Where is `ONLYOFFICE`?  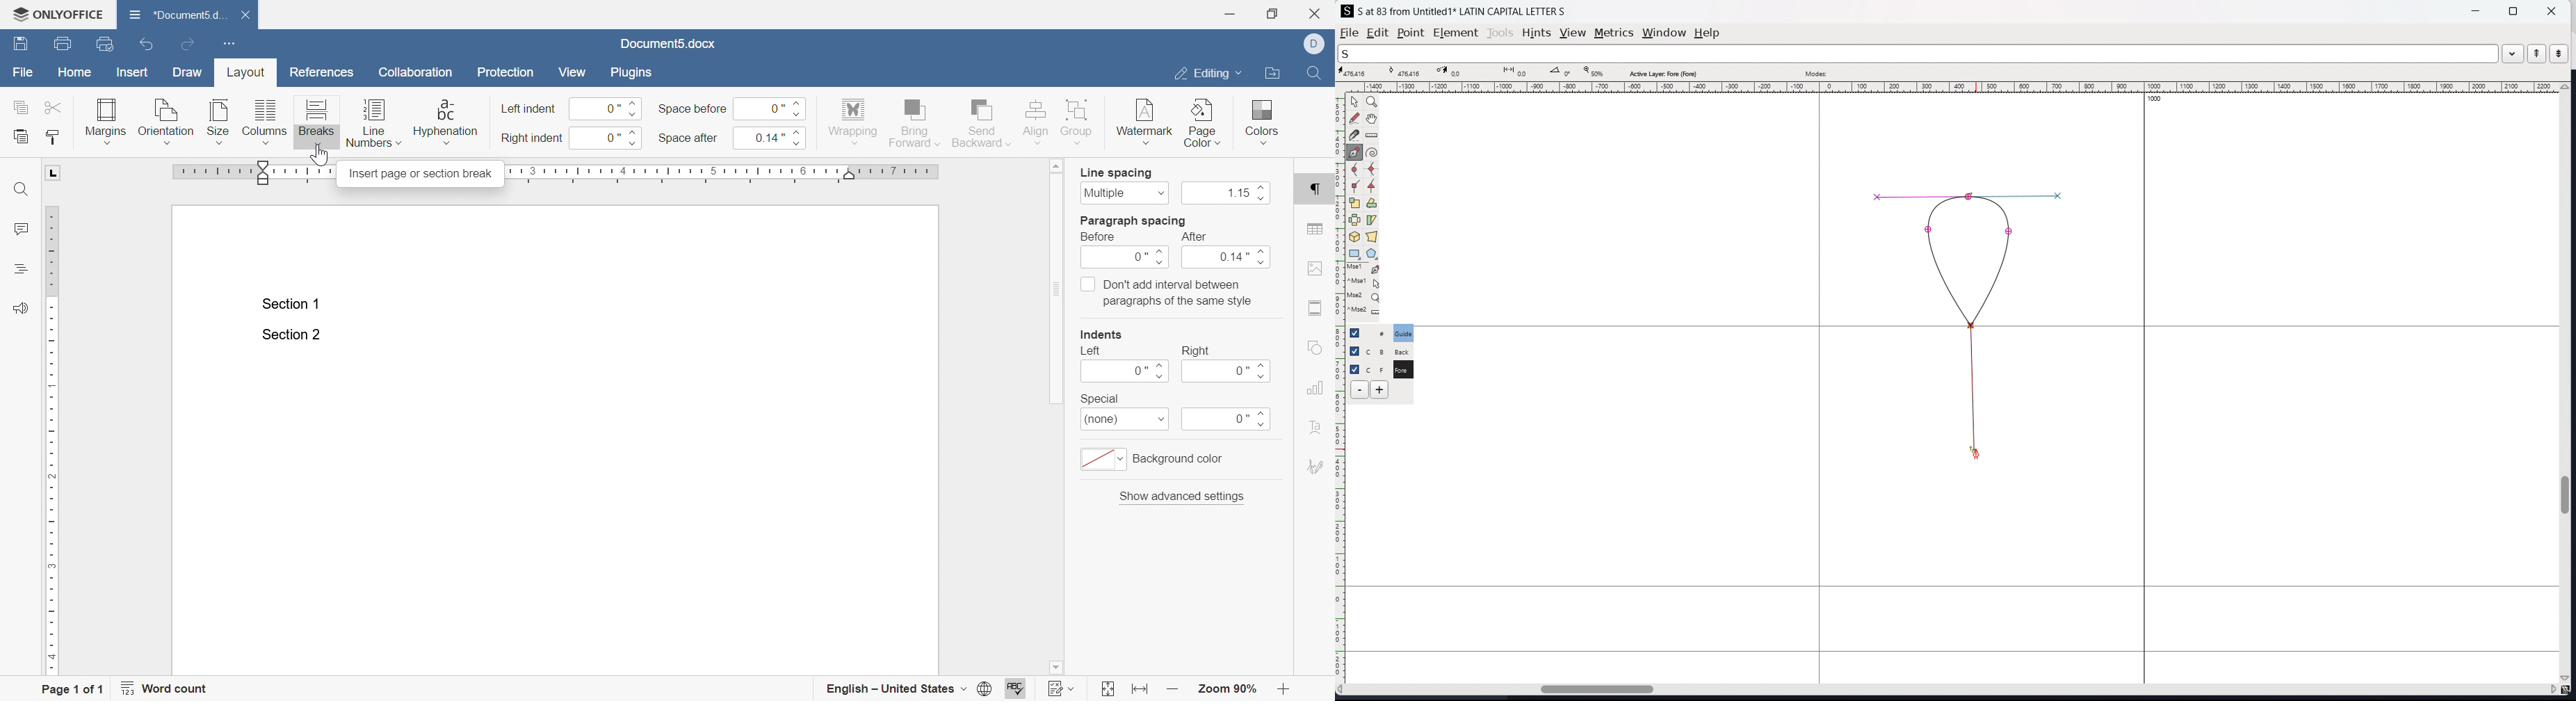
ONLYOFFICE is located at coordinates (58, 15).